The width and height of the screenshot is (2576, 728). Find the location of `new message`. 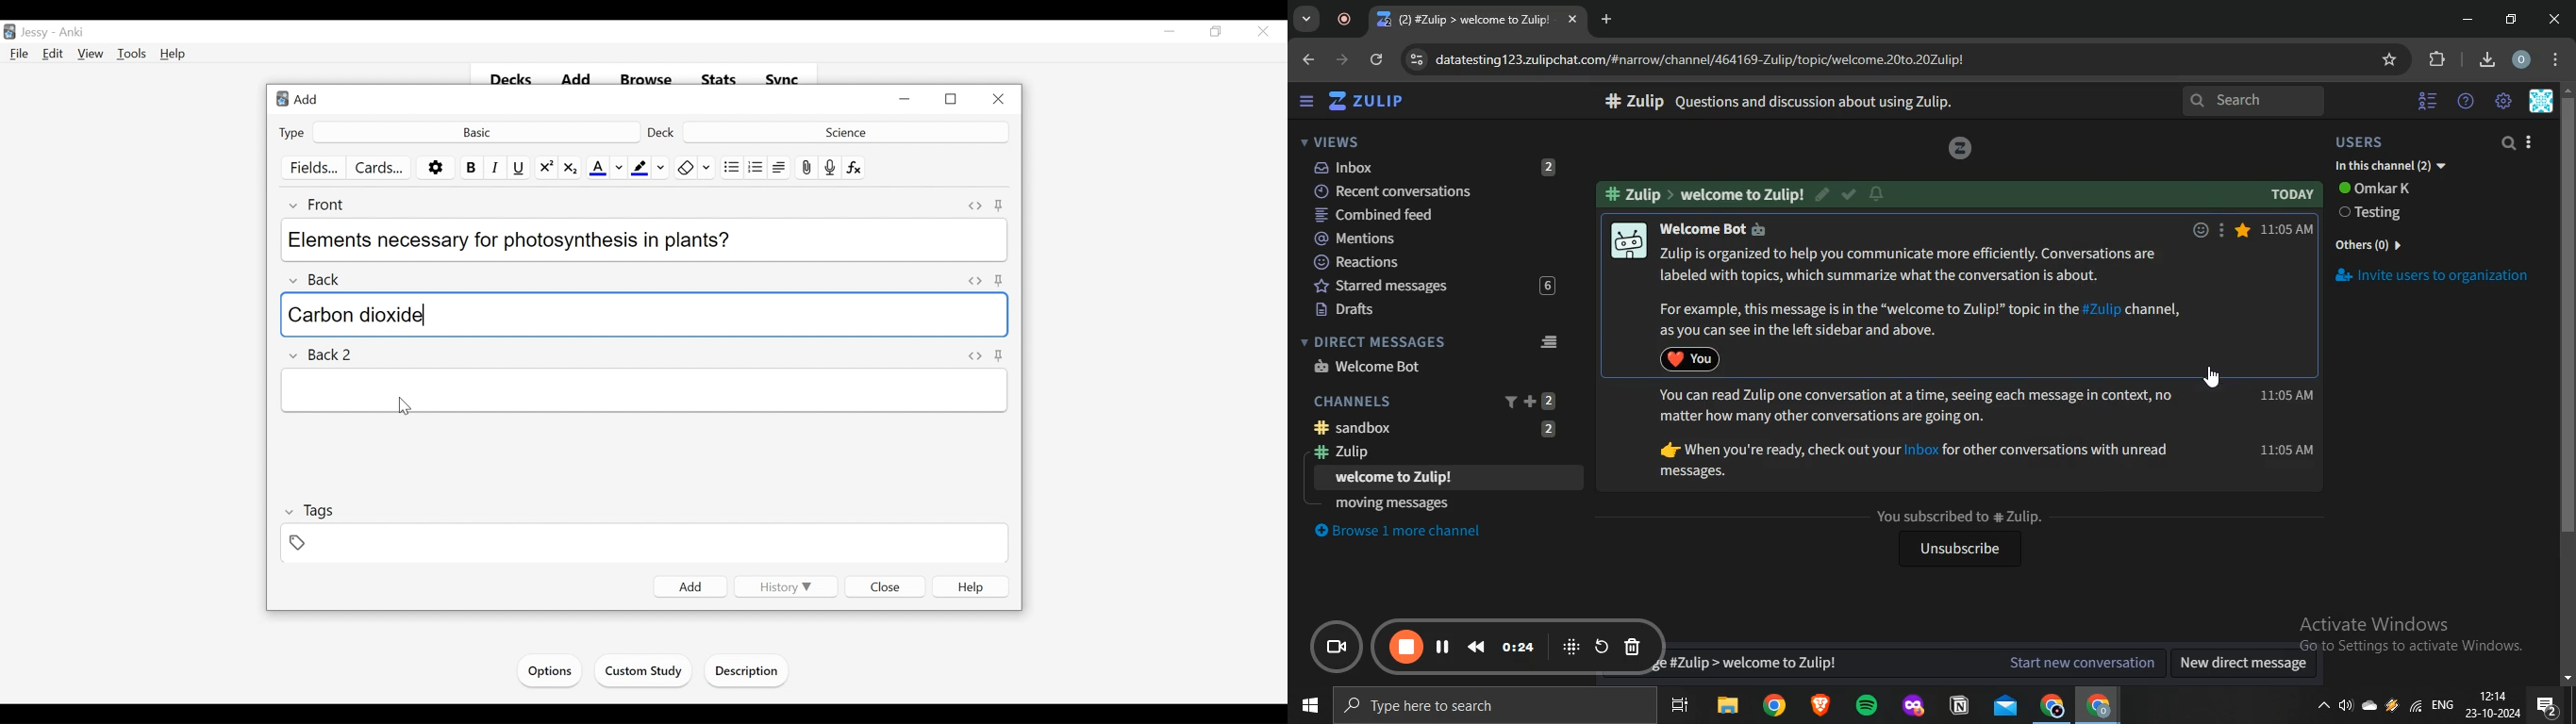

new message is located at coordinates (1907, 663).